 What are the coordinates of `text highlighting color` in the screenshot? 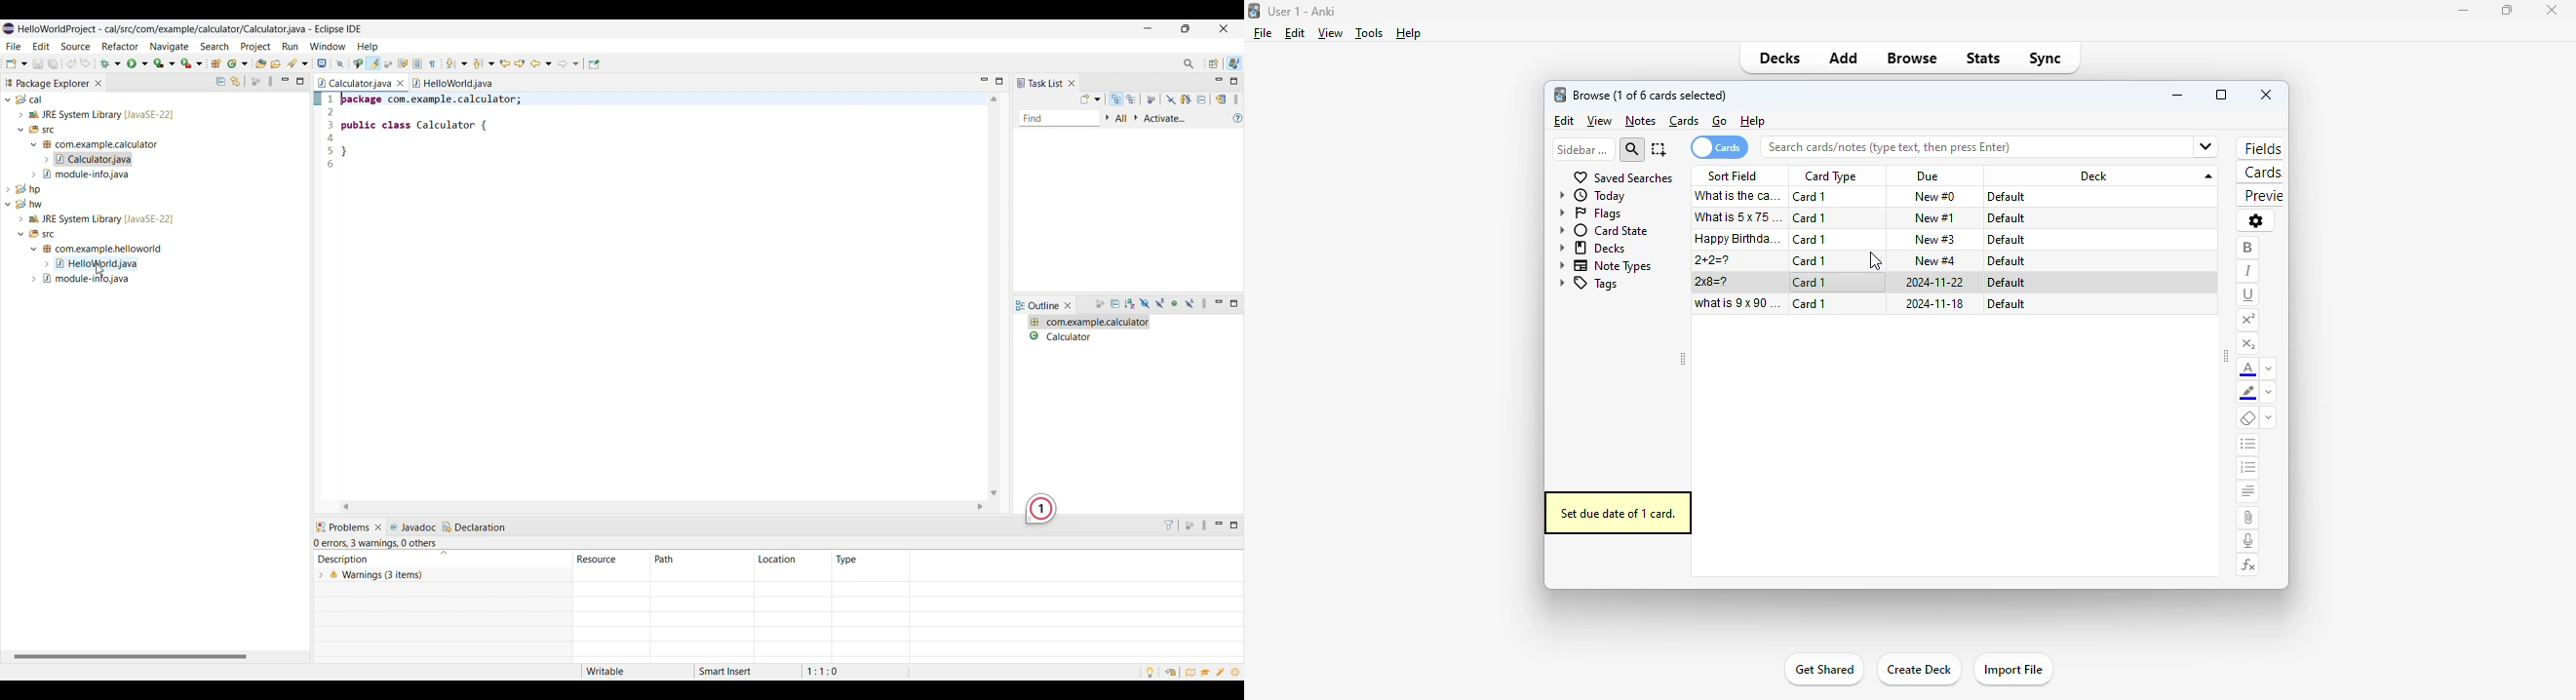 It's located at (2248, 394).